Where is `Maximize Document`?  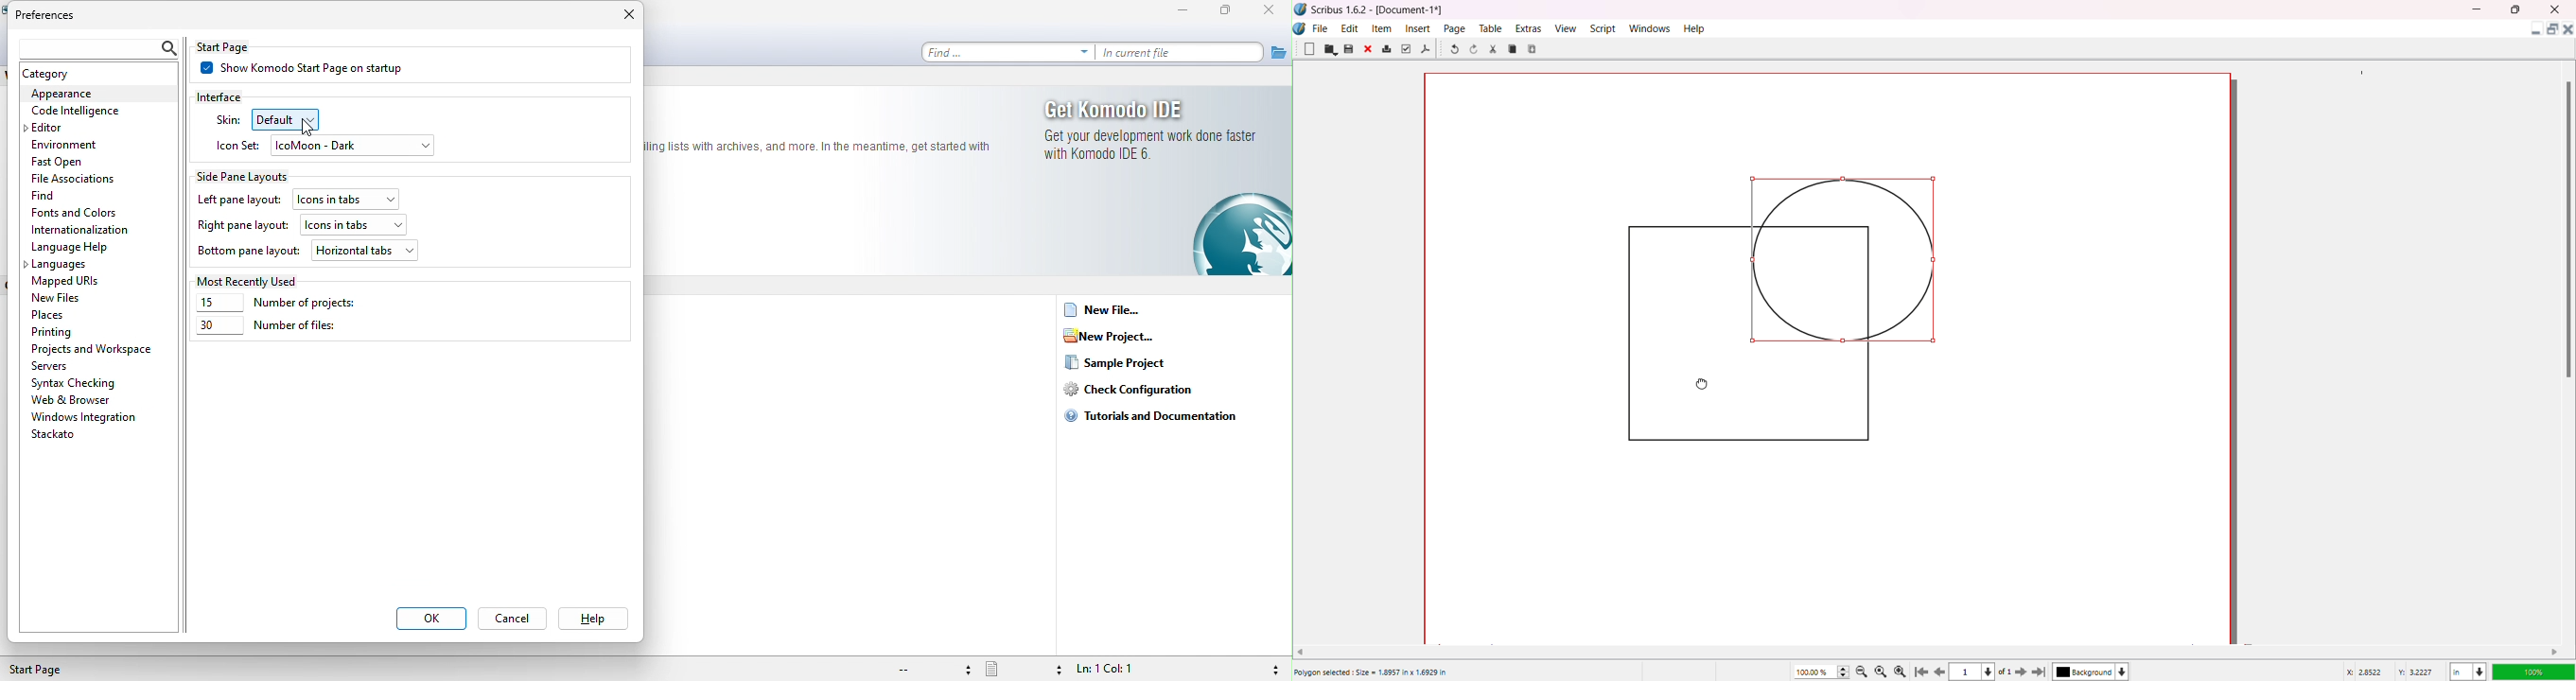
Maximize Document is located at coordinates (2552, 31).